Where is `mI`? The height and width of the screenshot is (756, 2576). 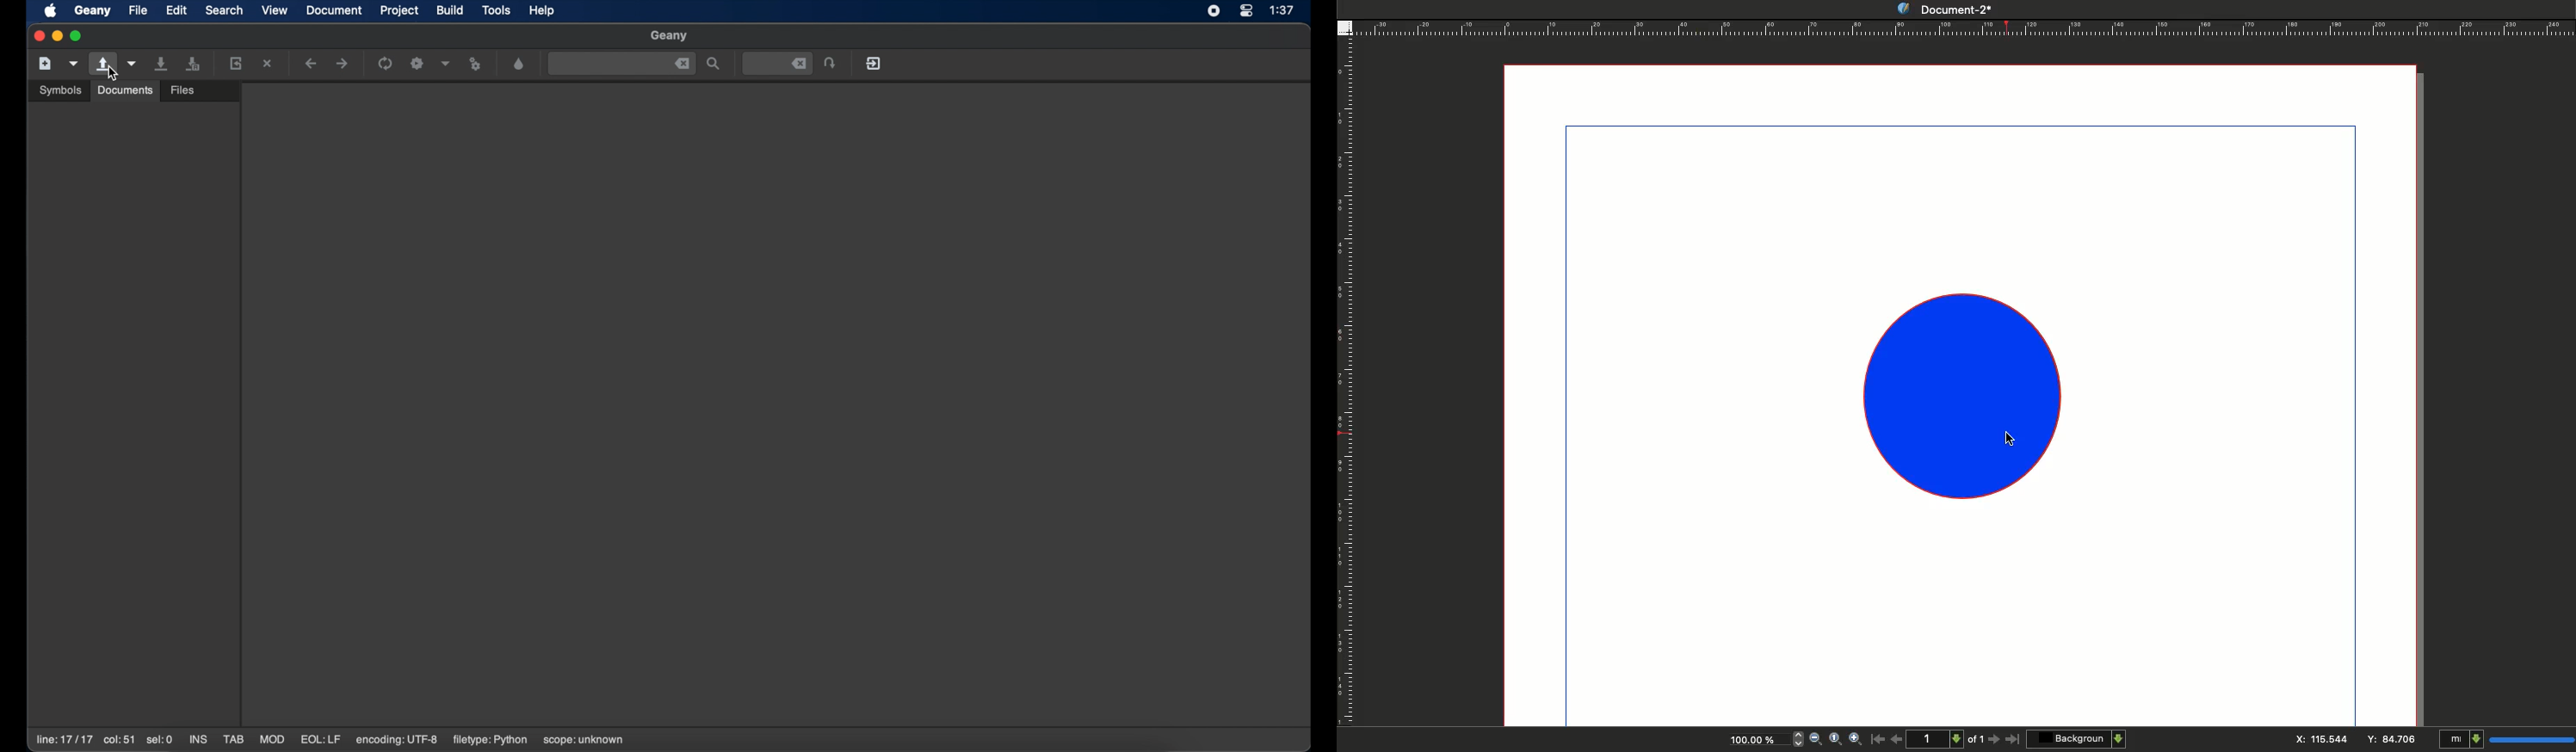 mI is located at coordinates (2504, 740).